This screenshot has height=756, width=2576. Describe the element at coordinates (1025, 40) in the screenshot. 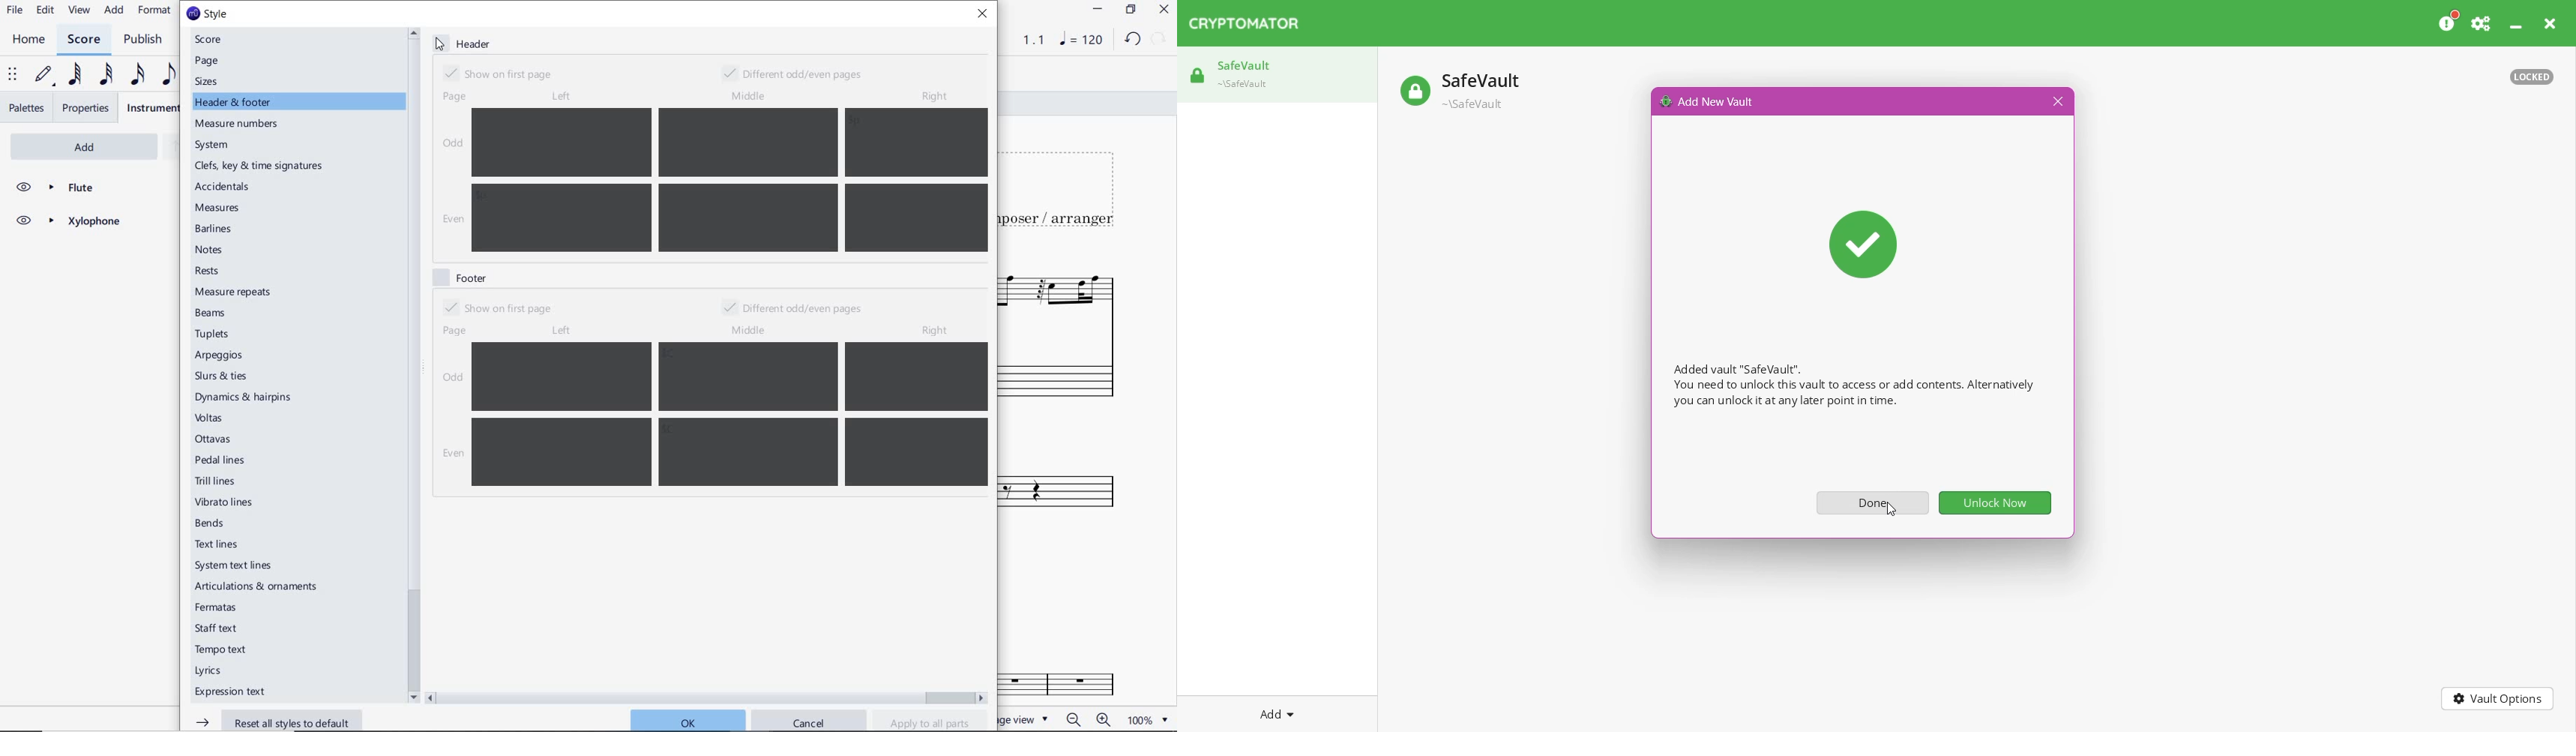

I see `PLAY TIME` at that location.